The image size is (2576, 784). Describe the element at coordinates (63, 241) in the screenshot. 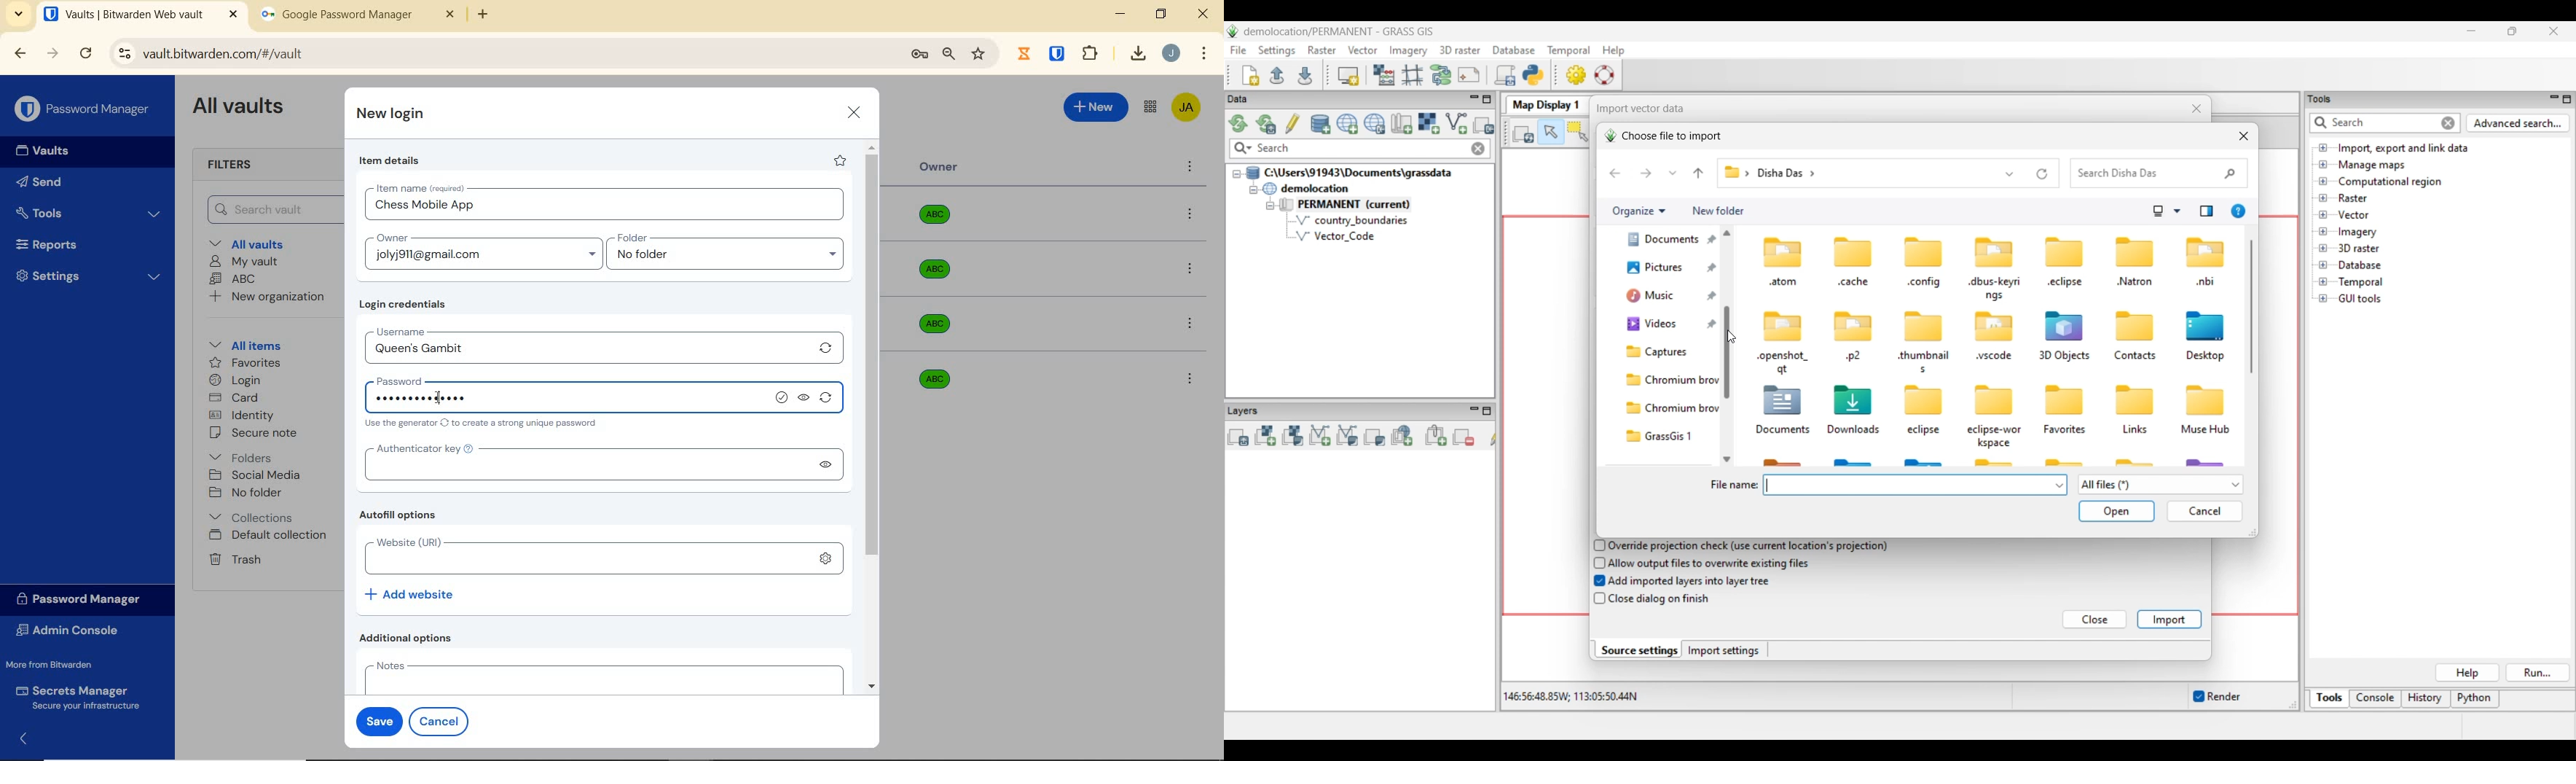

I see `Reports` at that location.